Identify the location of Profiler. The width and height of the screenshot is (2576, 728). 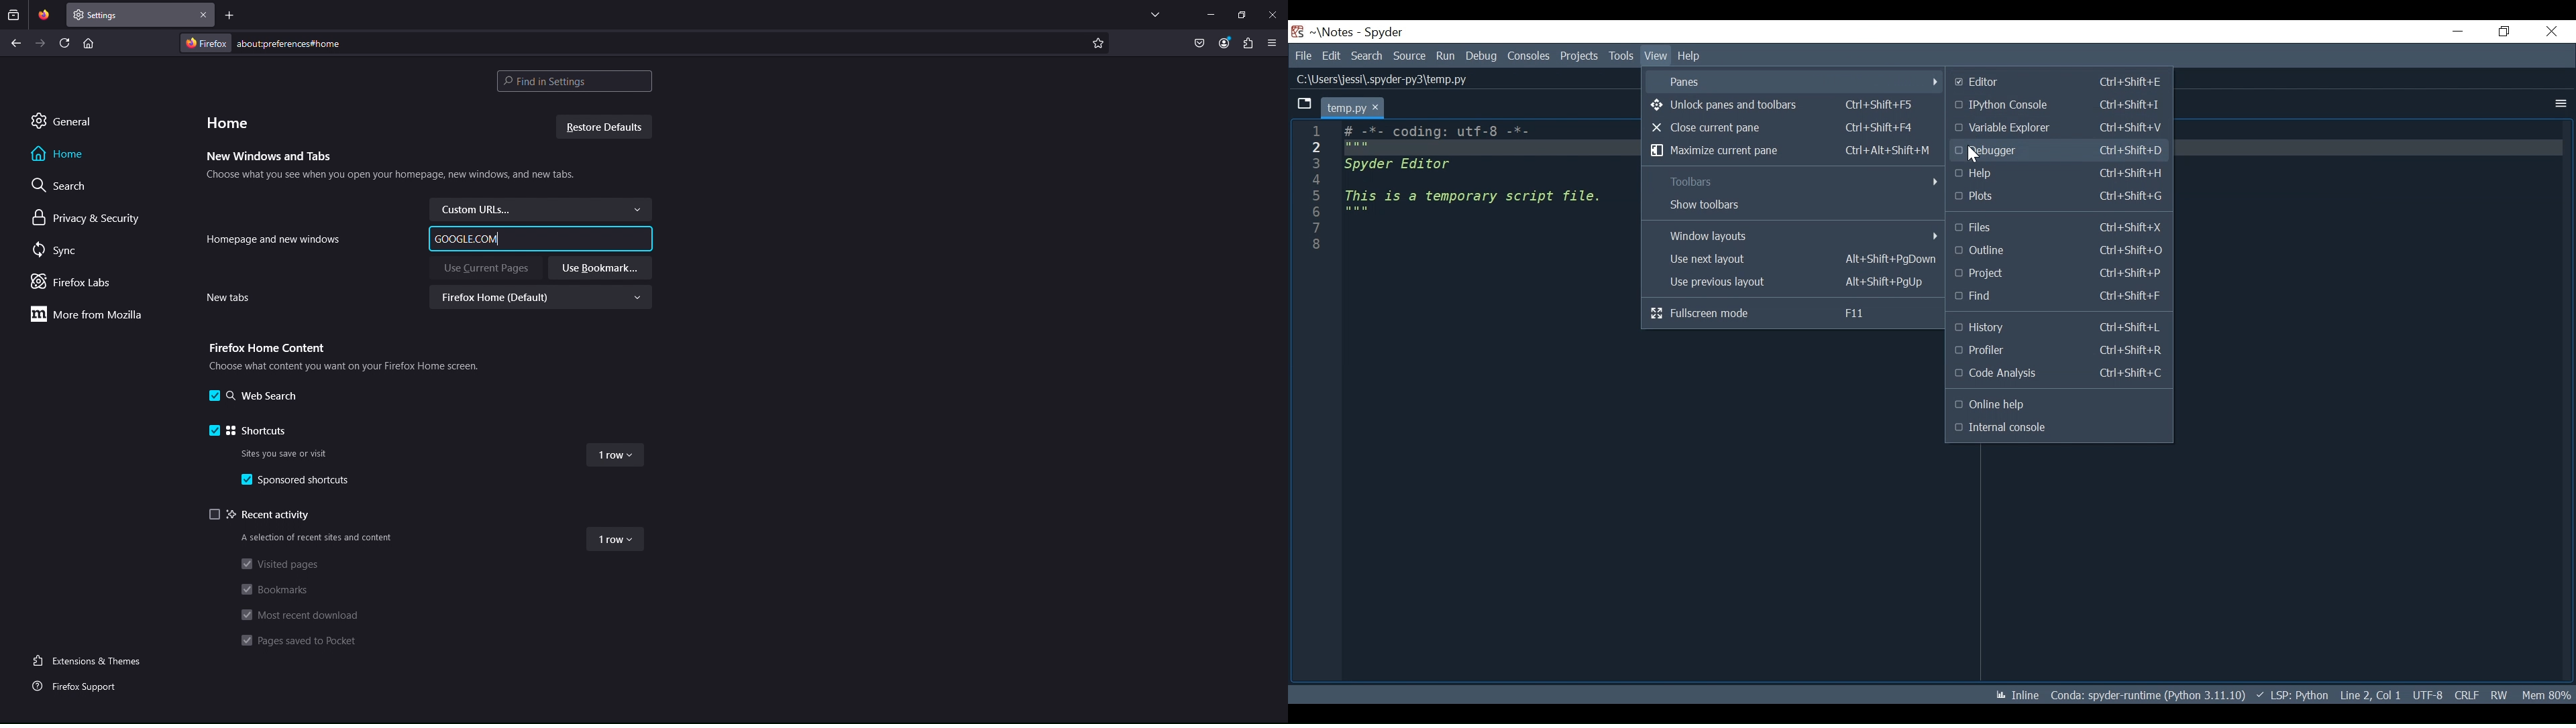
(2055, 349).